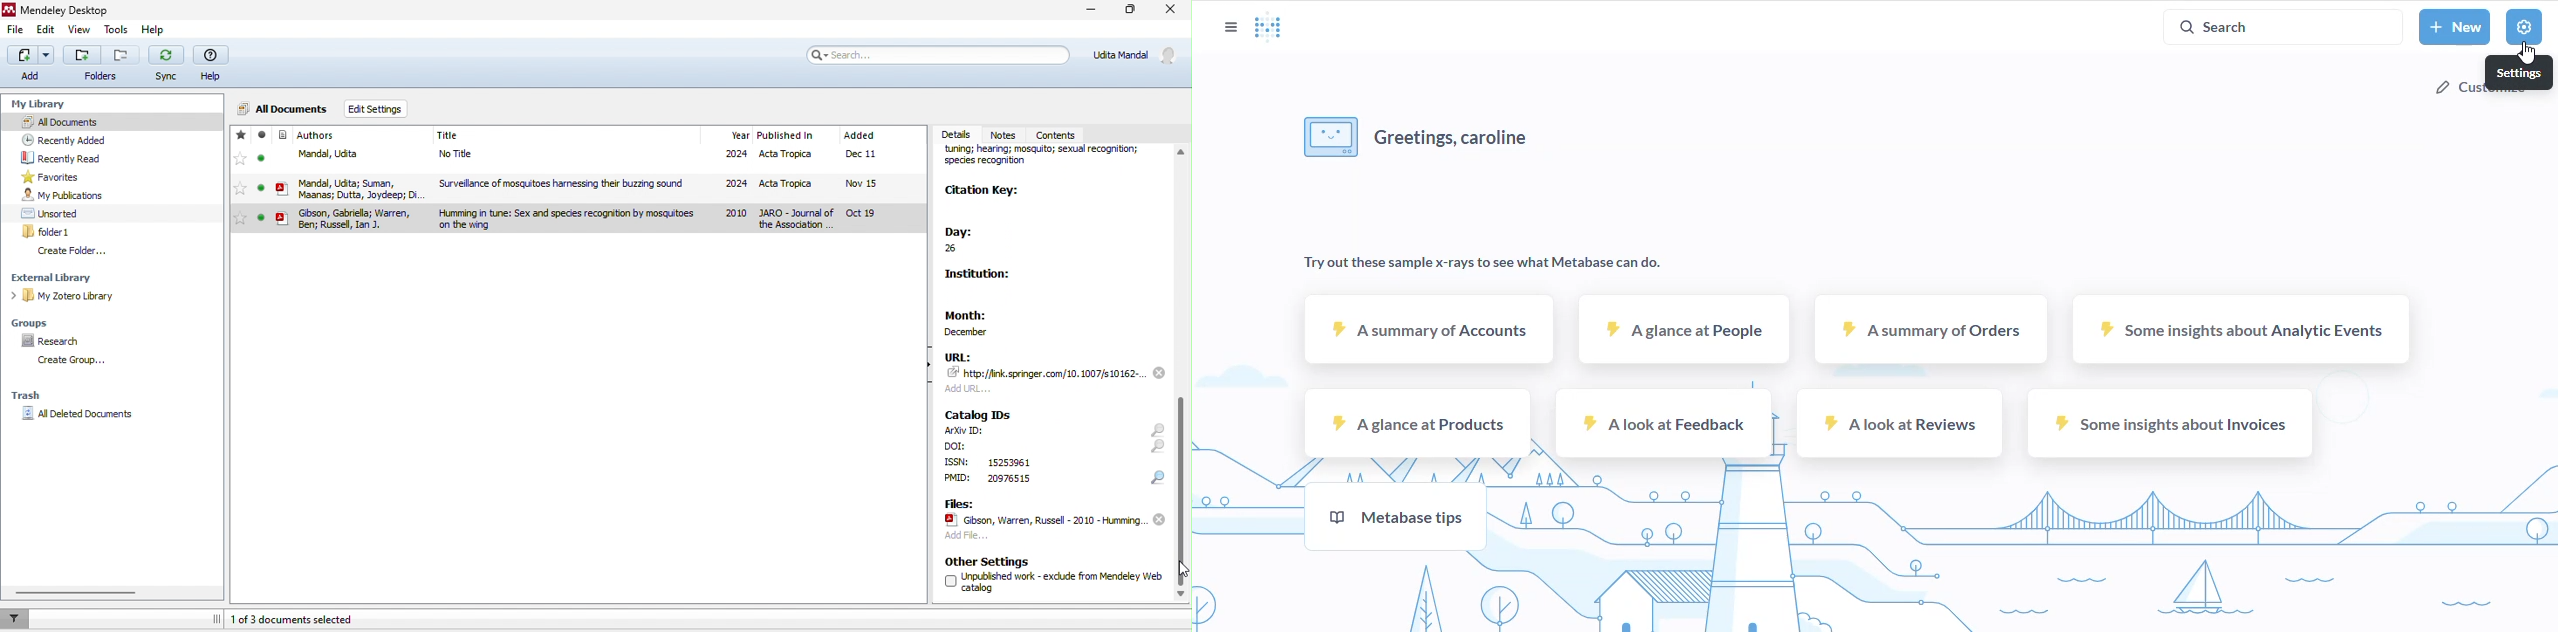 The height and width of the screenshot is (644, 2576). Describe the element at coordinates (958, 478) in the screenshot. I see `text` at that location.